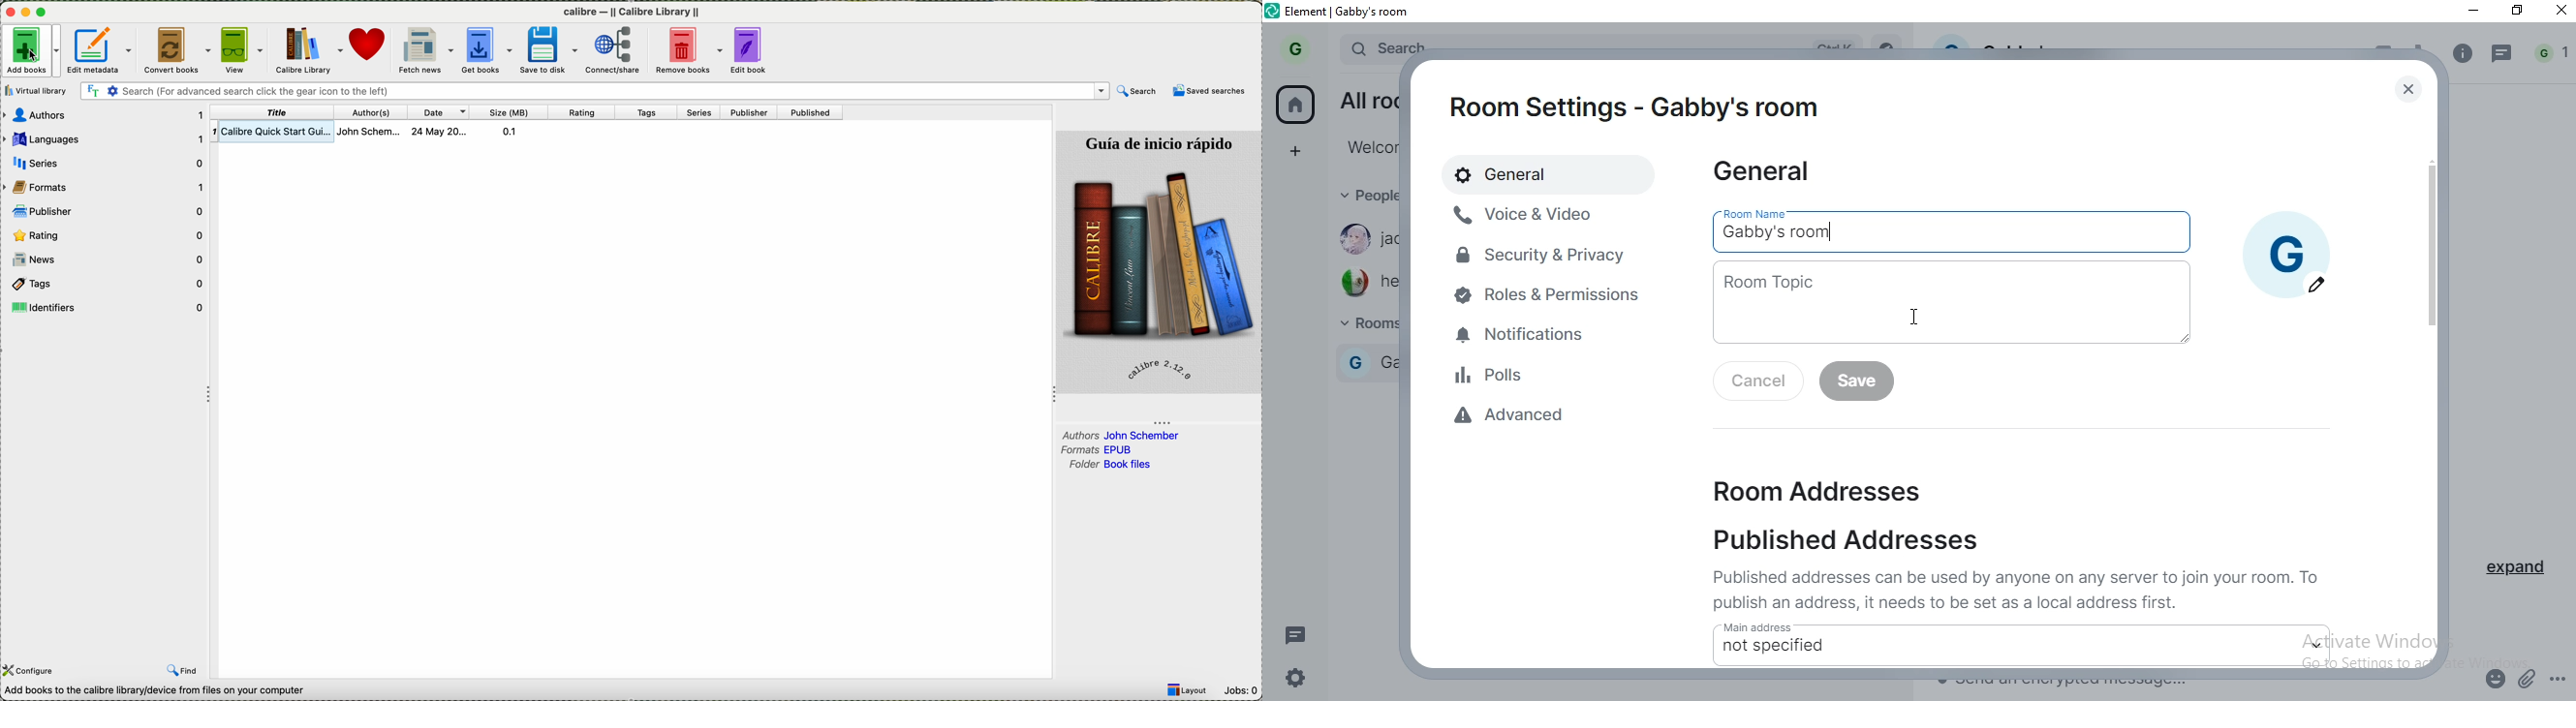 This screenshot has width=2576, height=728. I want to click on edit book, so click(748, 50).